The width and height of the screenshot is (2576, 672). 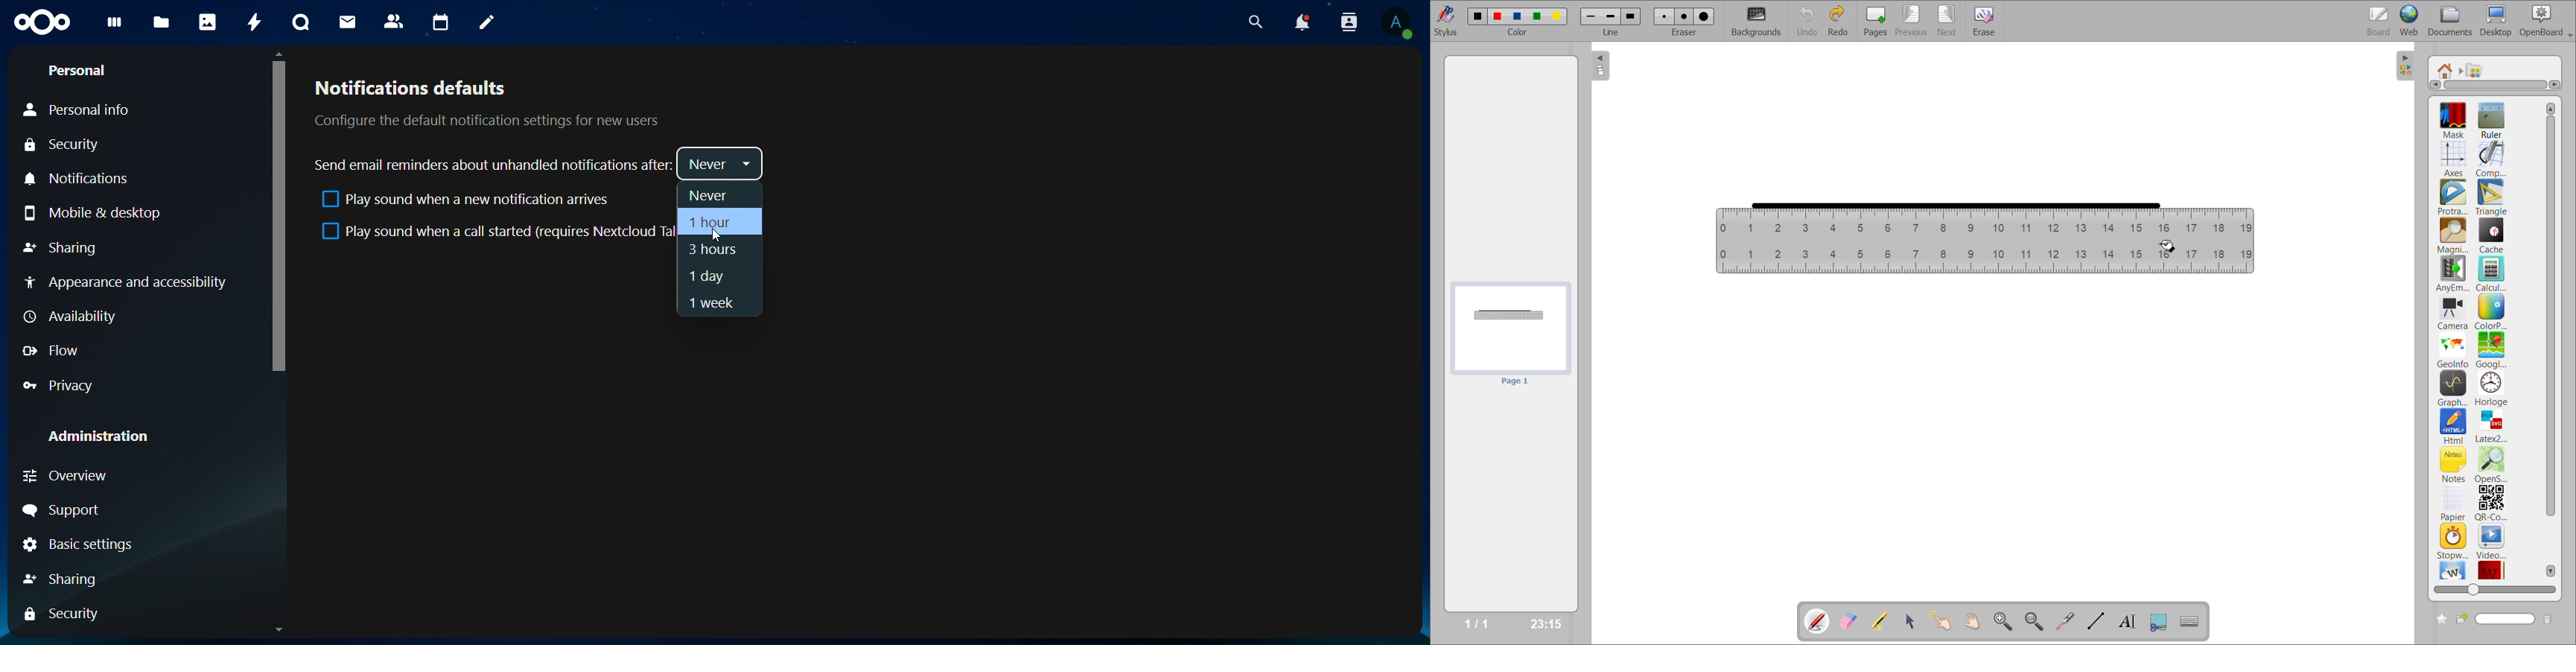 I want to click on eraser 1, so click(x=1665, y=16).